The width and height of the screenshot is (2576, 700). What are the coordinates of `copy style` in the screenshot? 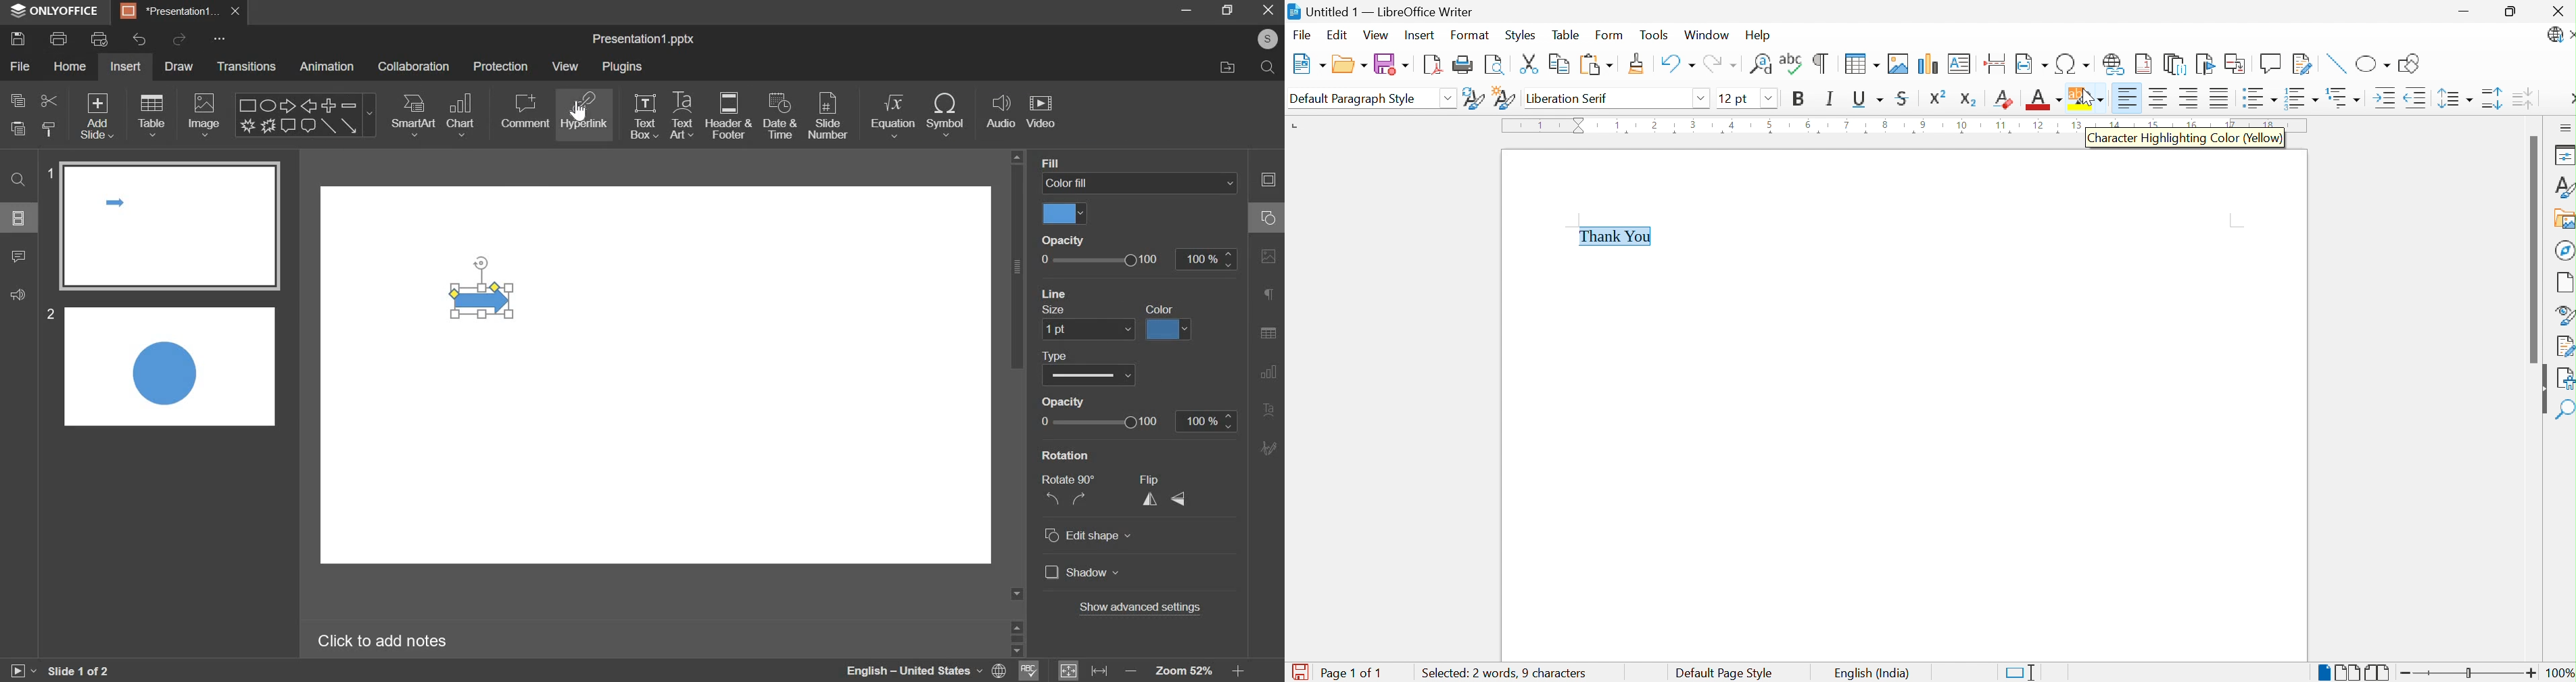 It's located at (49, 128).